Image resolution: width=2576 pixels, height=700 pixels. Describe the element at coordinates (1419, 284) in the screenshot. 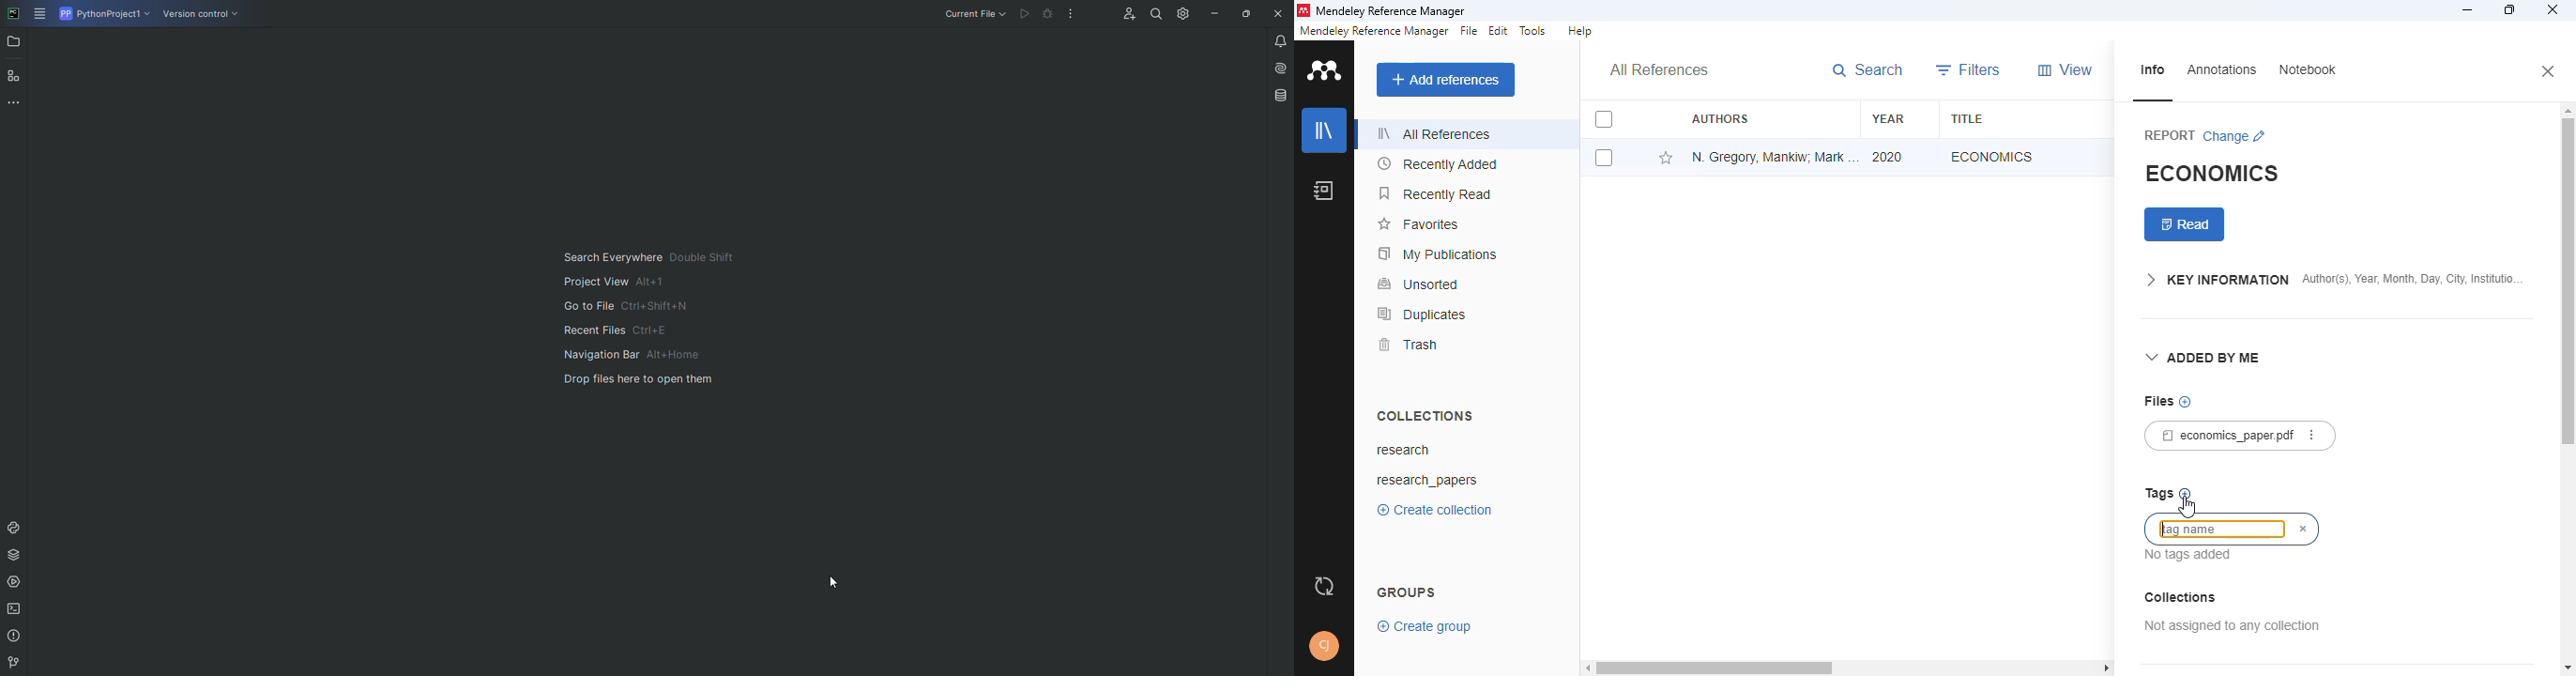

I see `unsorted` at that location.